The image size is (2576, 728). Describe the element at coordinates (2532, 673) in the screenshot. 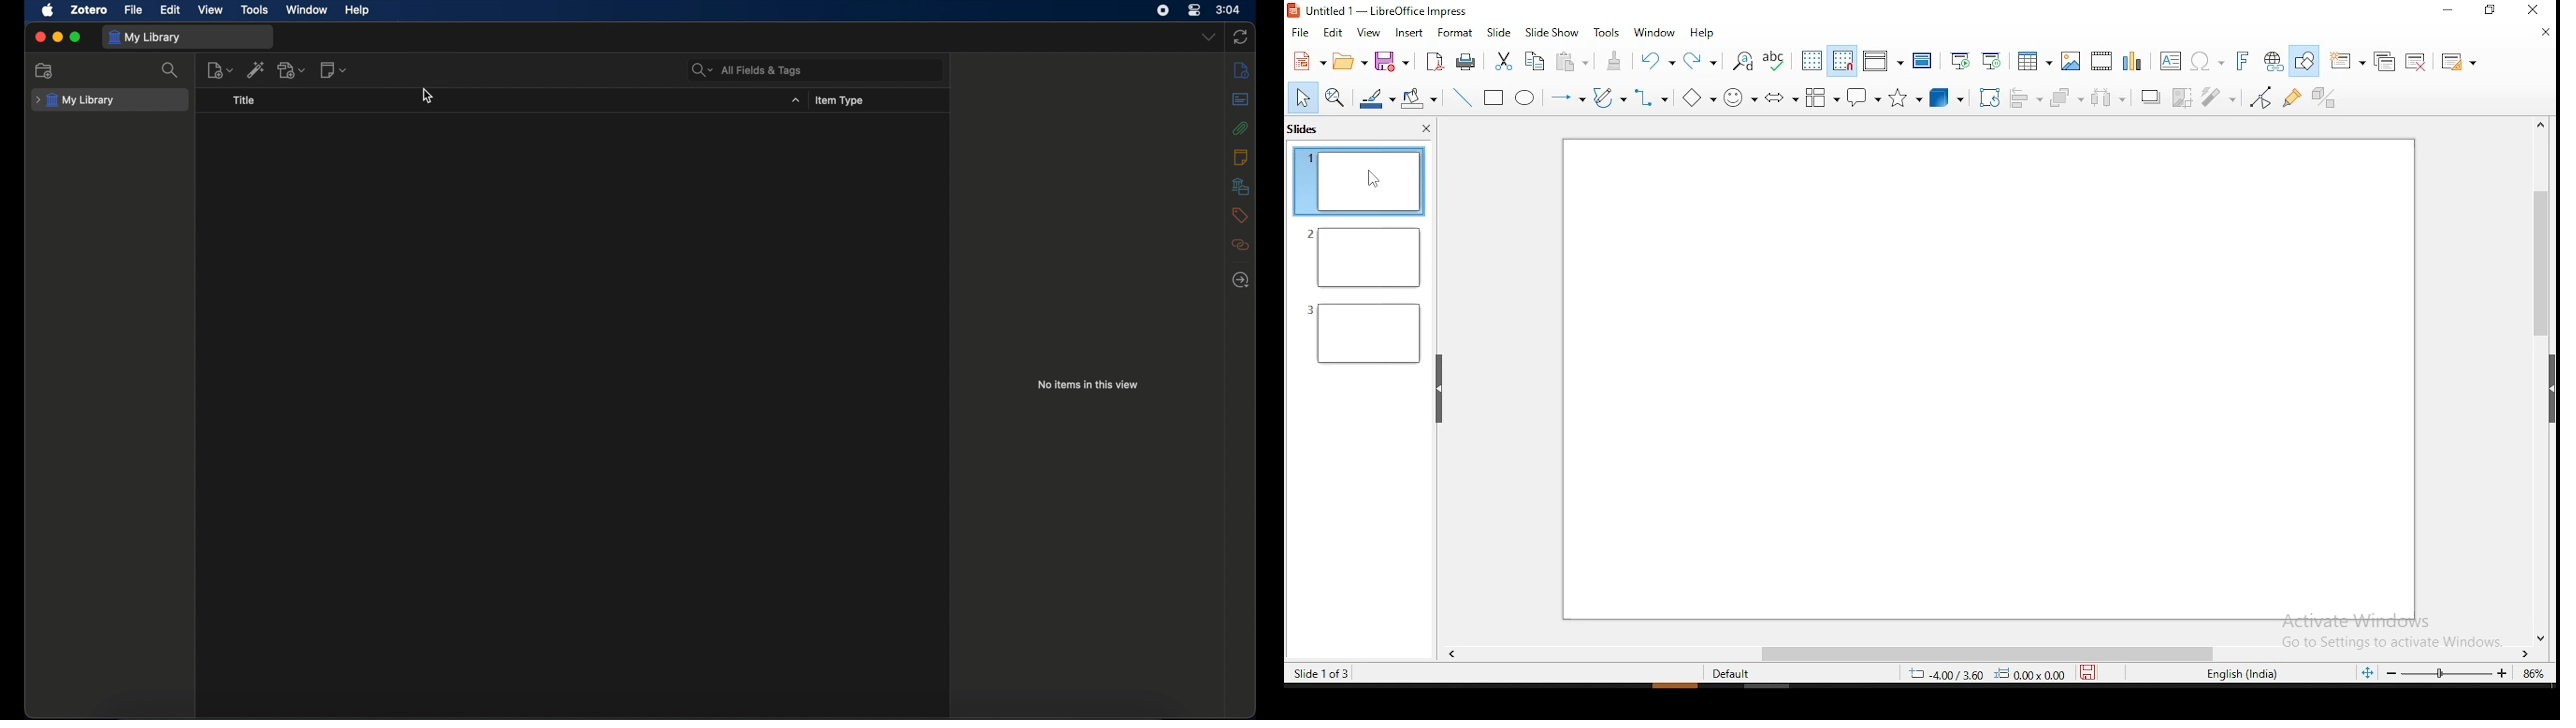

I see `zoom level` at that location.